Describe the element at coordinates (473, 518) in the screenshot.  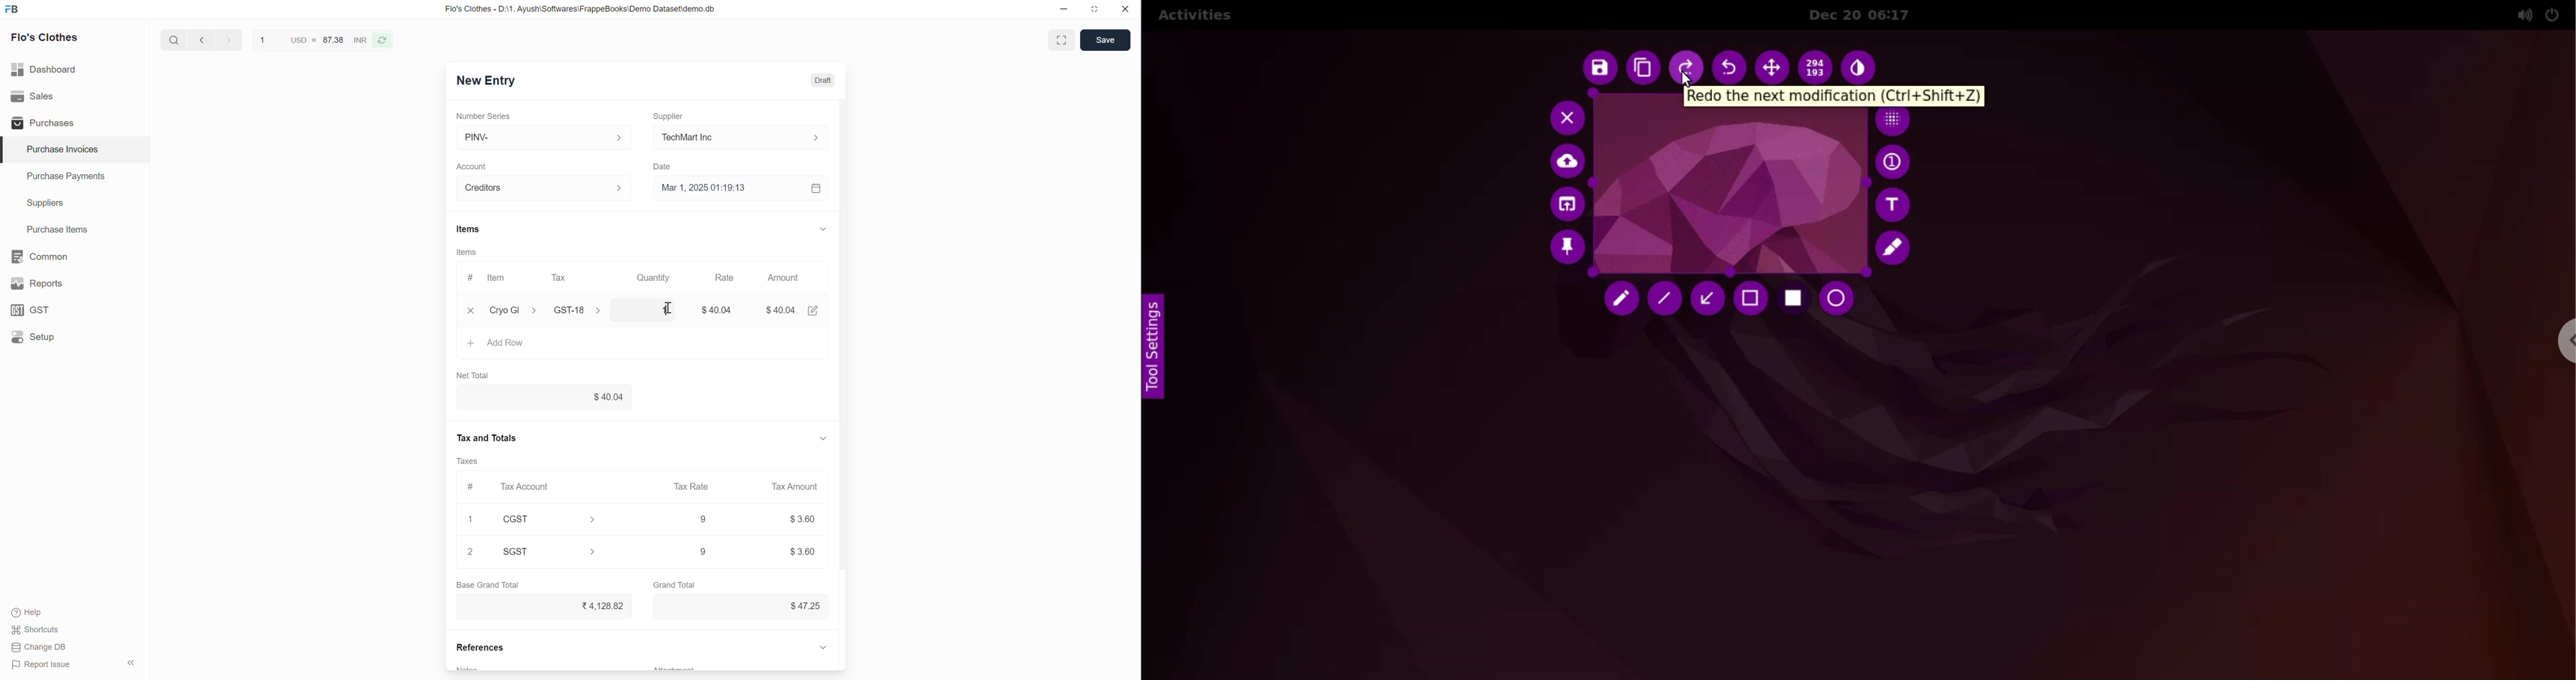
I see `1` at that location.